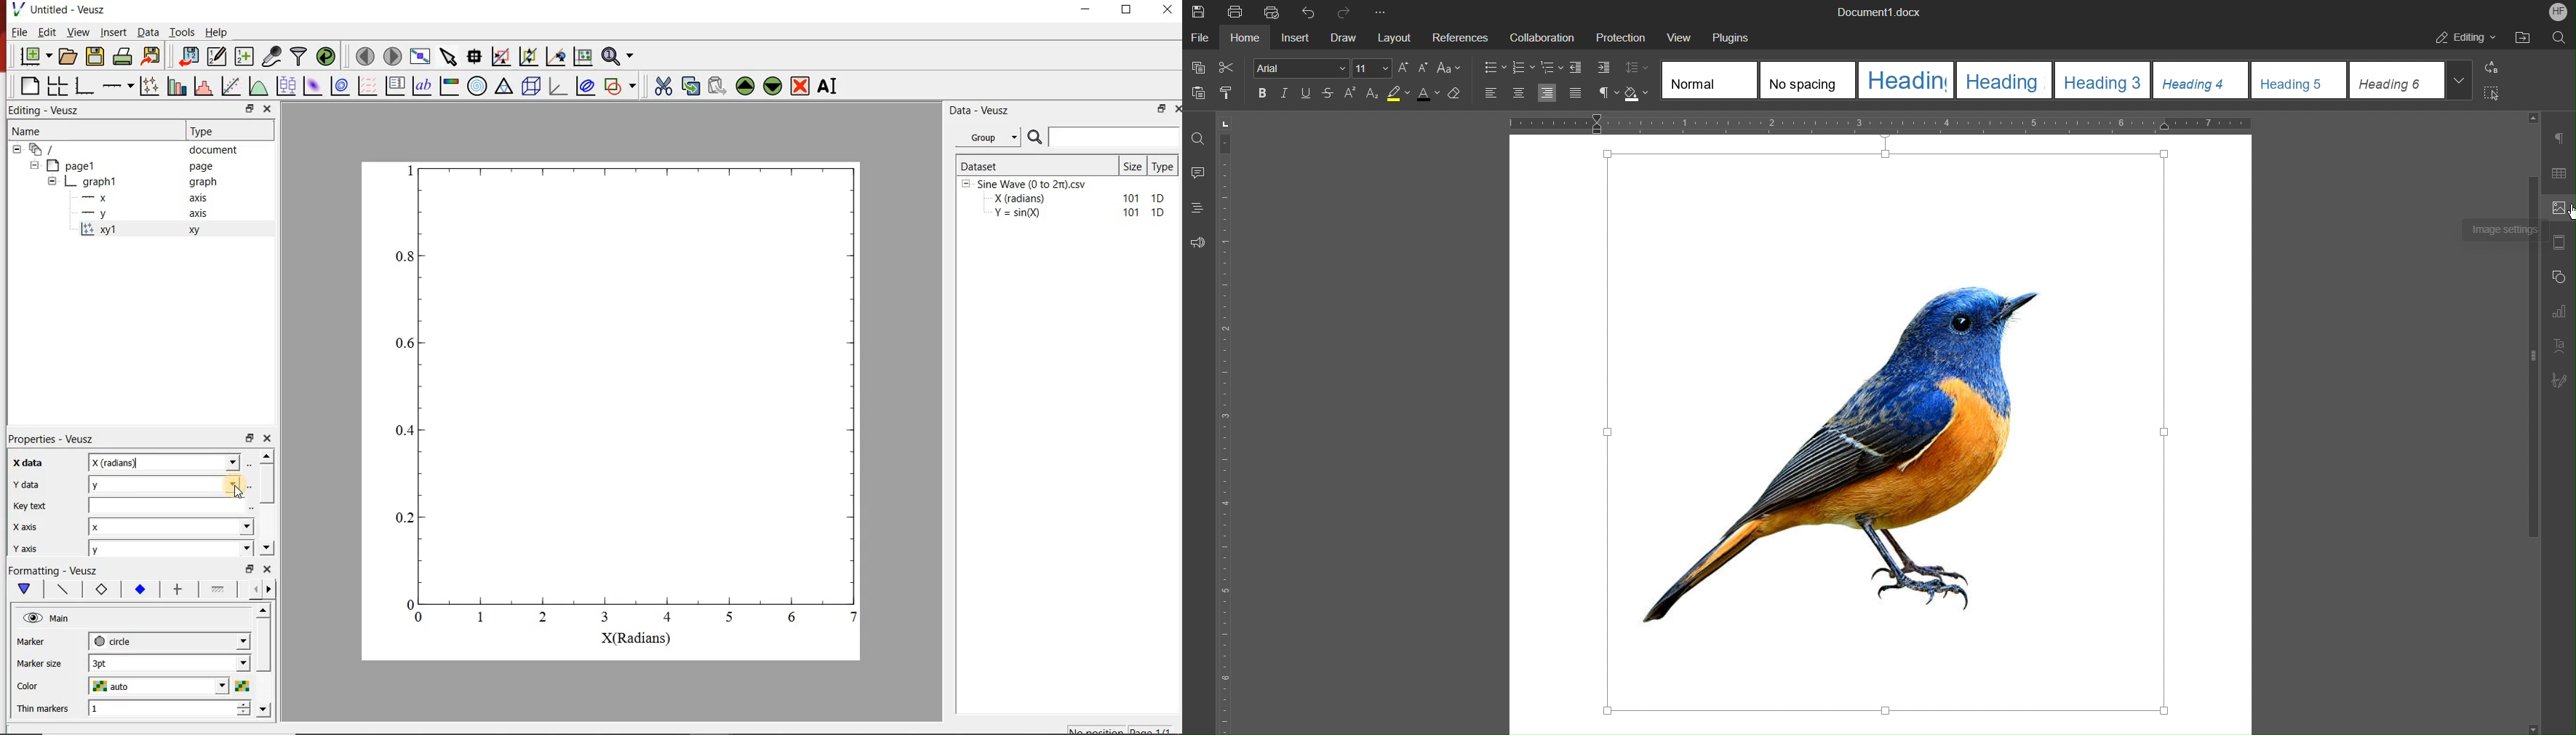  I want to click on Copy, so click(1197, 68).